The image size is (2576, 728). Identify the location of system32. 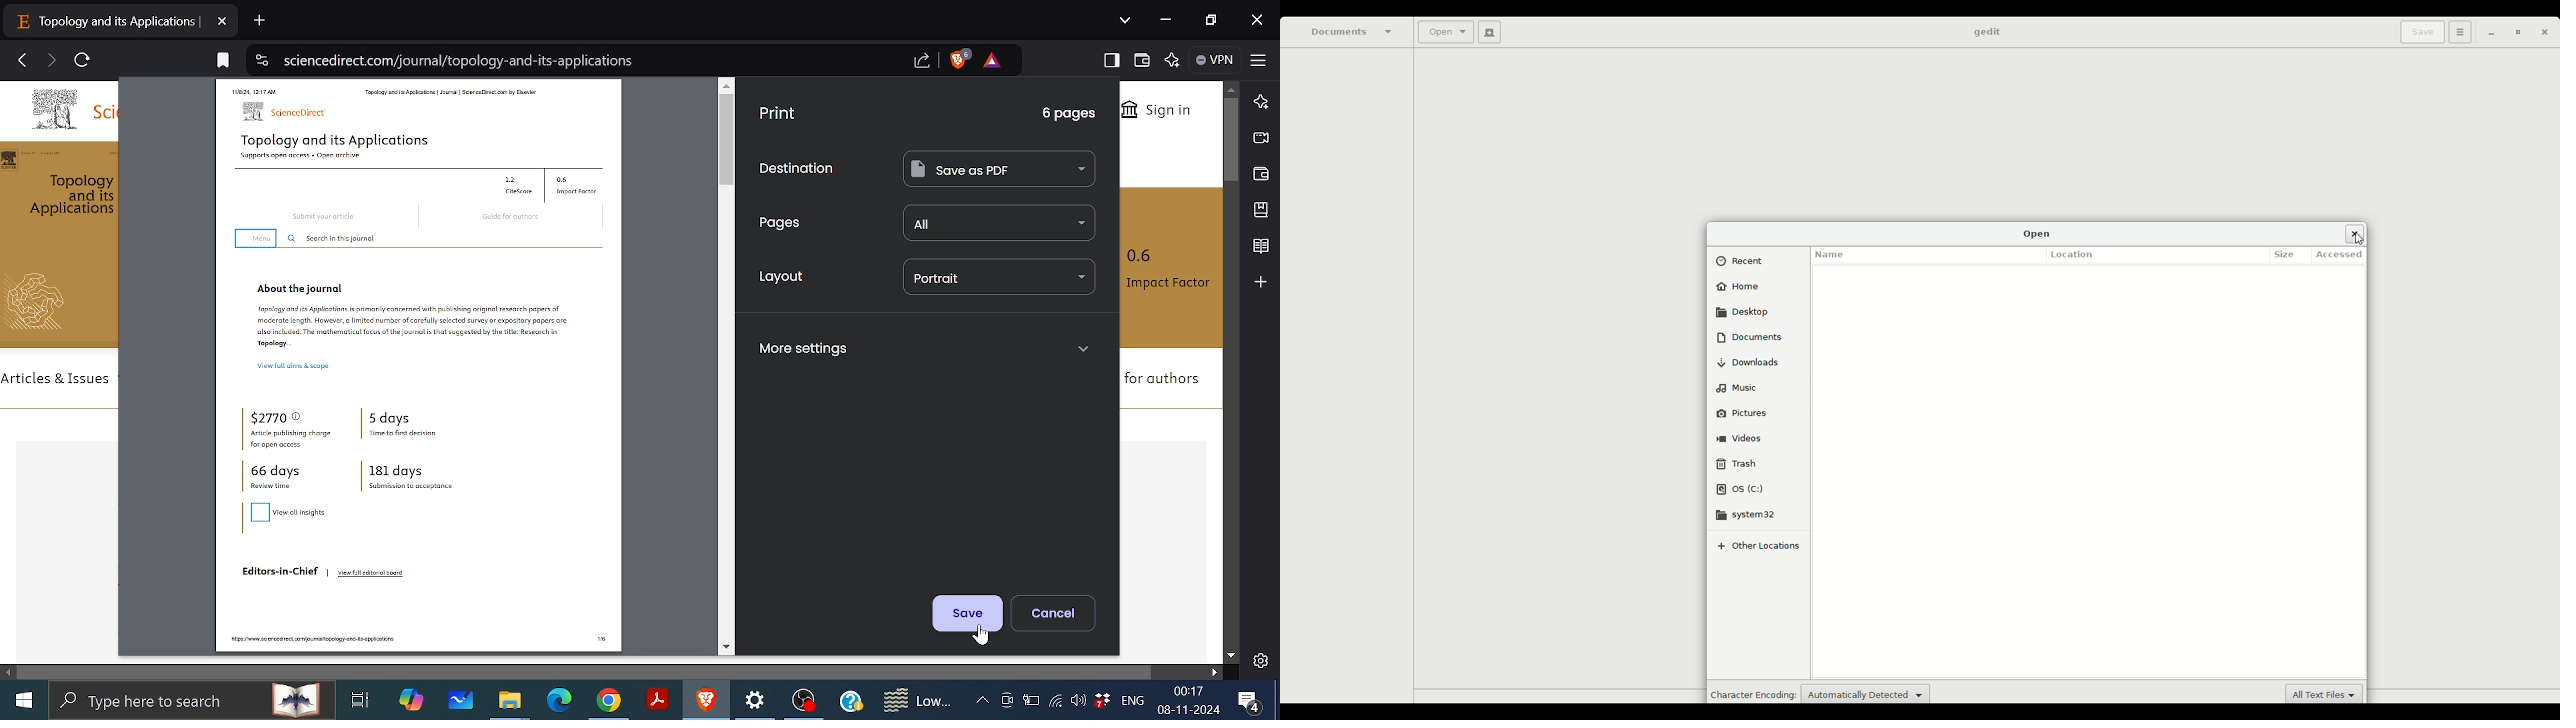
(1753, 514).